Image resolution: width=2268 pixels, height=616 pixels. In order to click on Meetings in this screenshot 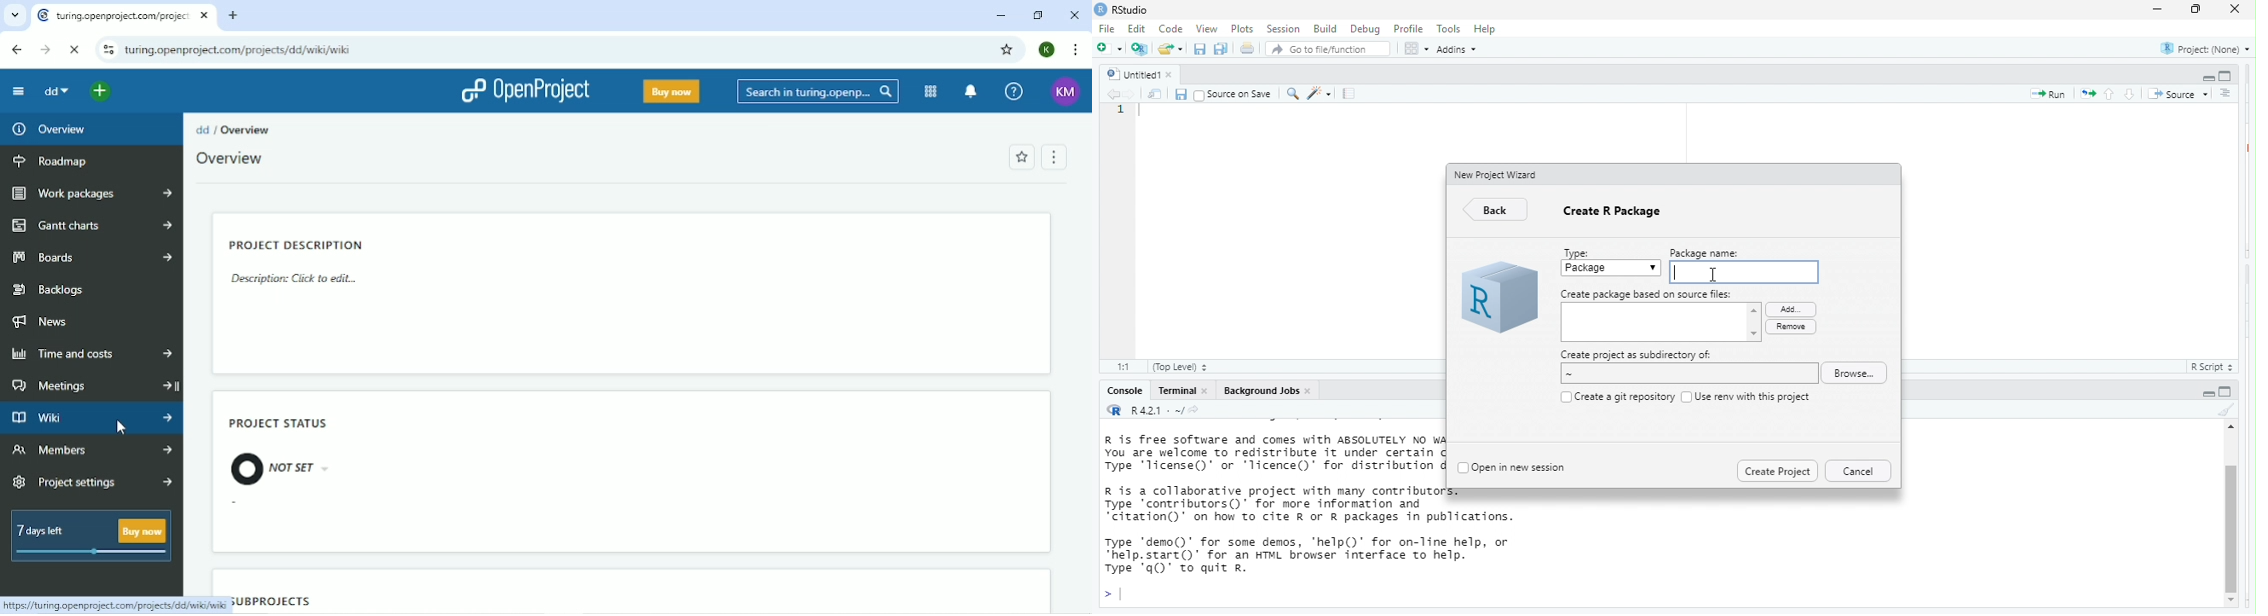, I will do `click(94, 386)`.